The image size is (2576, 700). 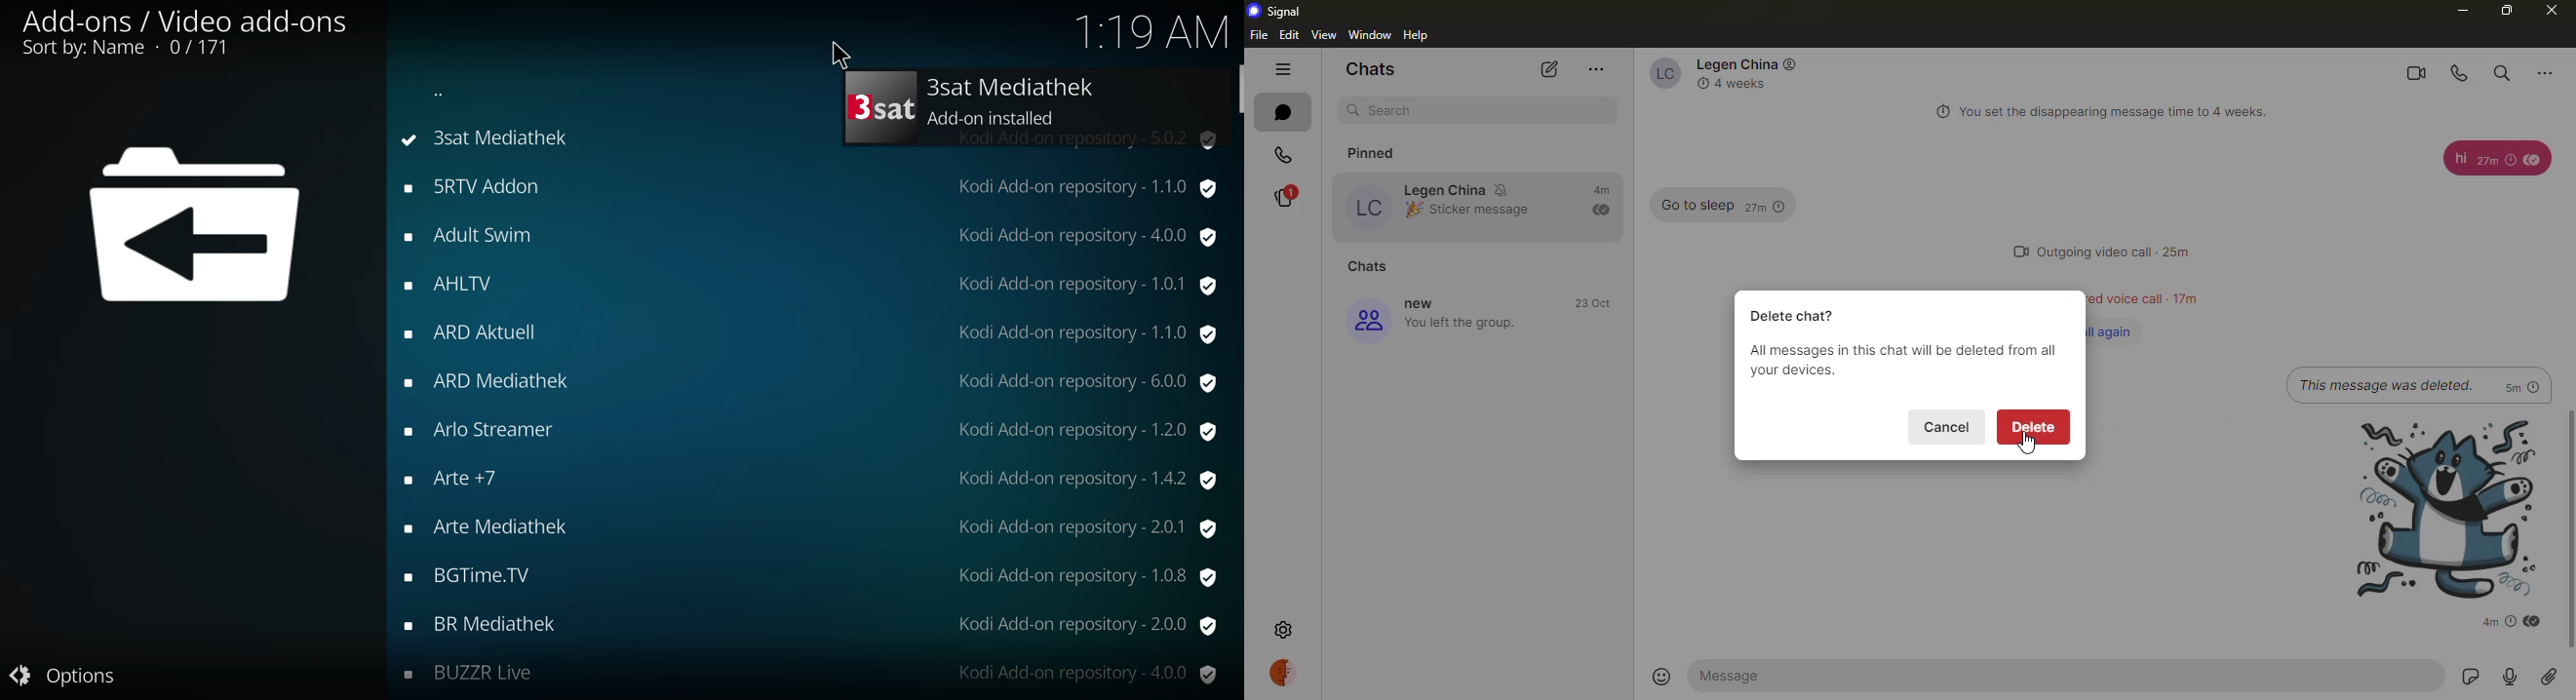 I want to click on 4 weeks, so click(x=1747, y=84).